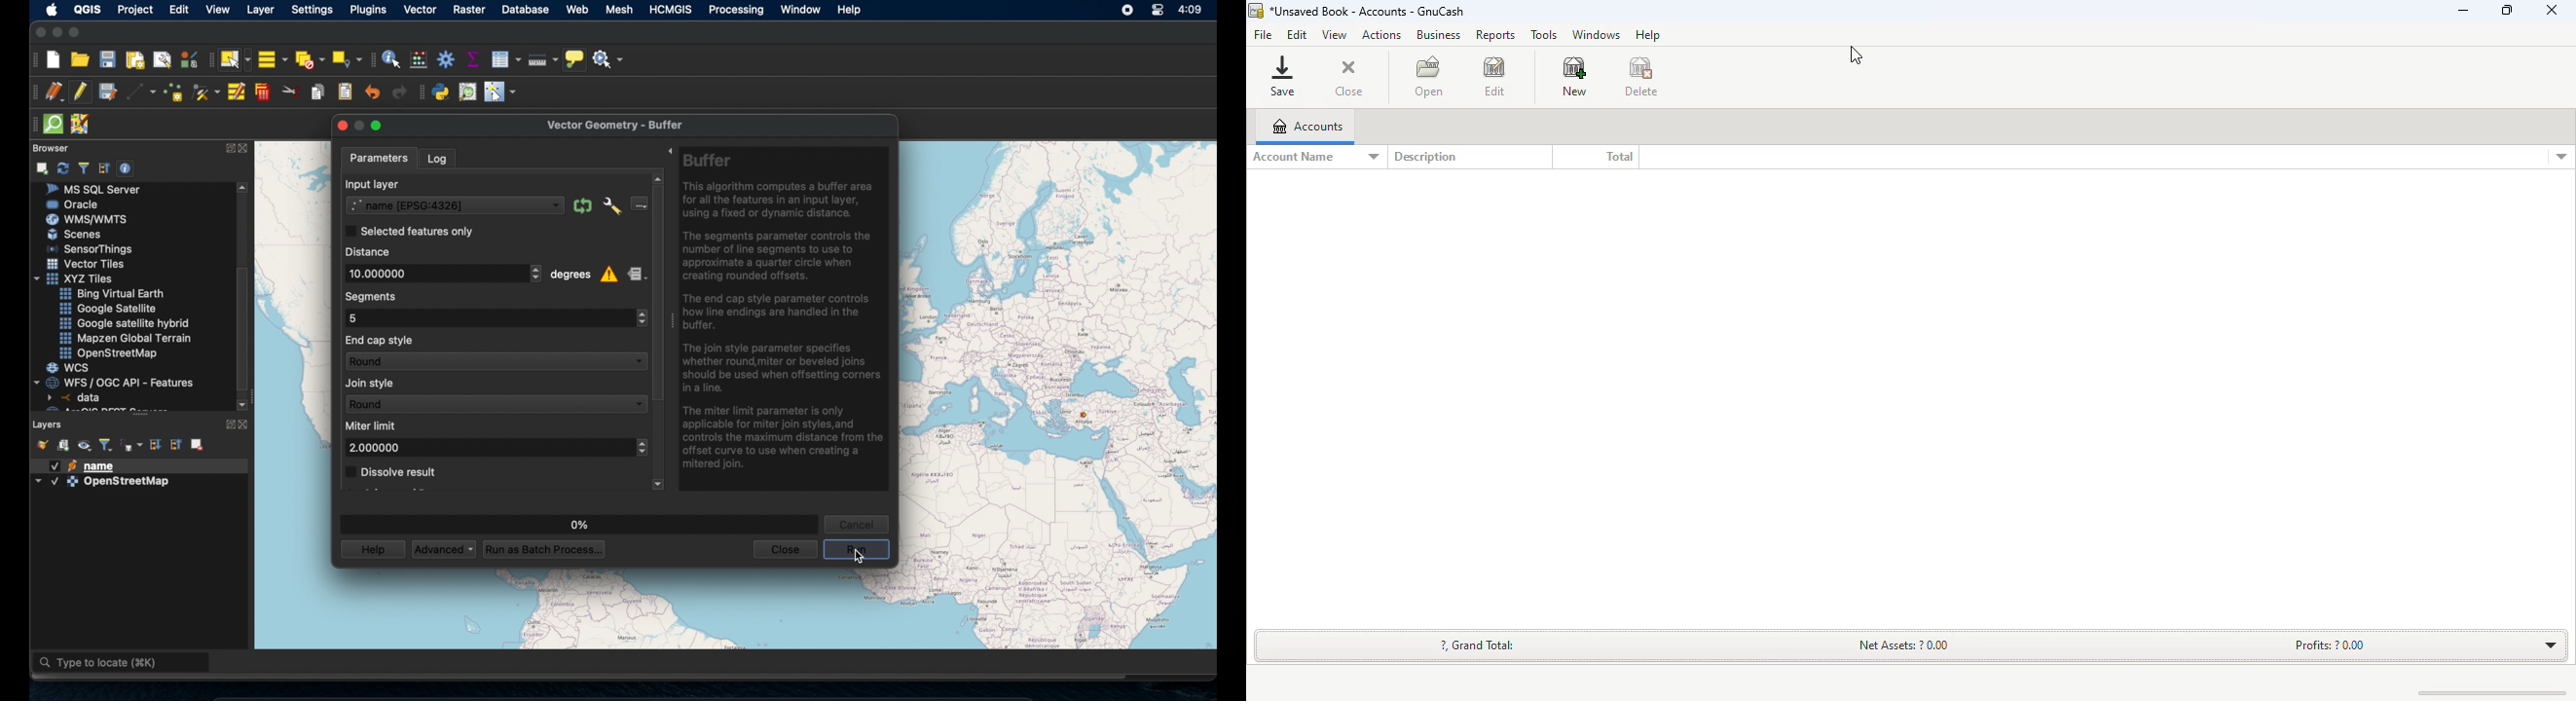 The width and height of the screenshot is (2576, 728). What do you see at coordinates (1428, 76) in the screenshot?
I see `open` at bounding box center [1428, 76].